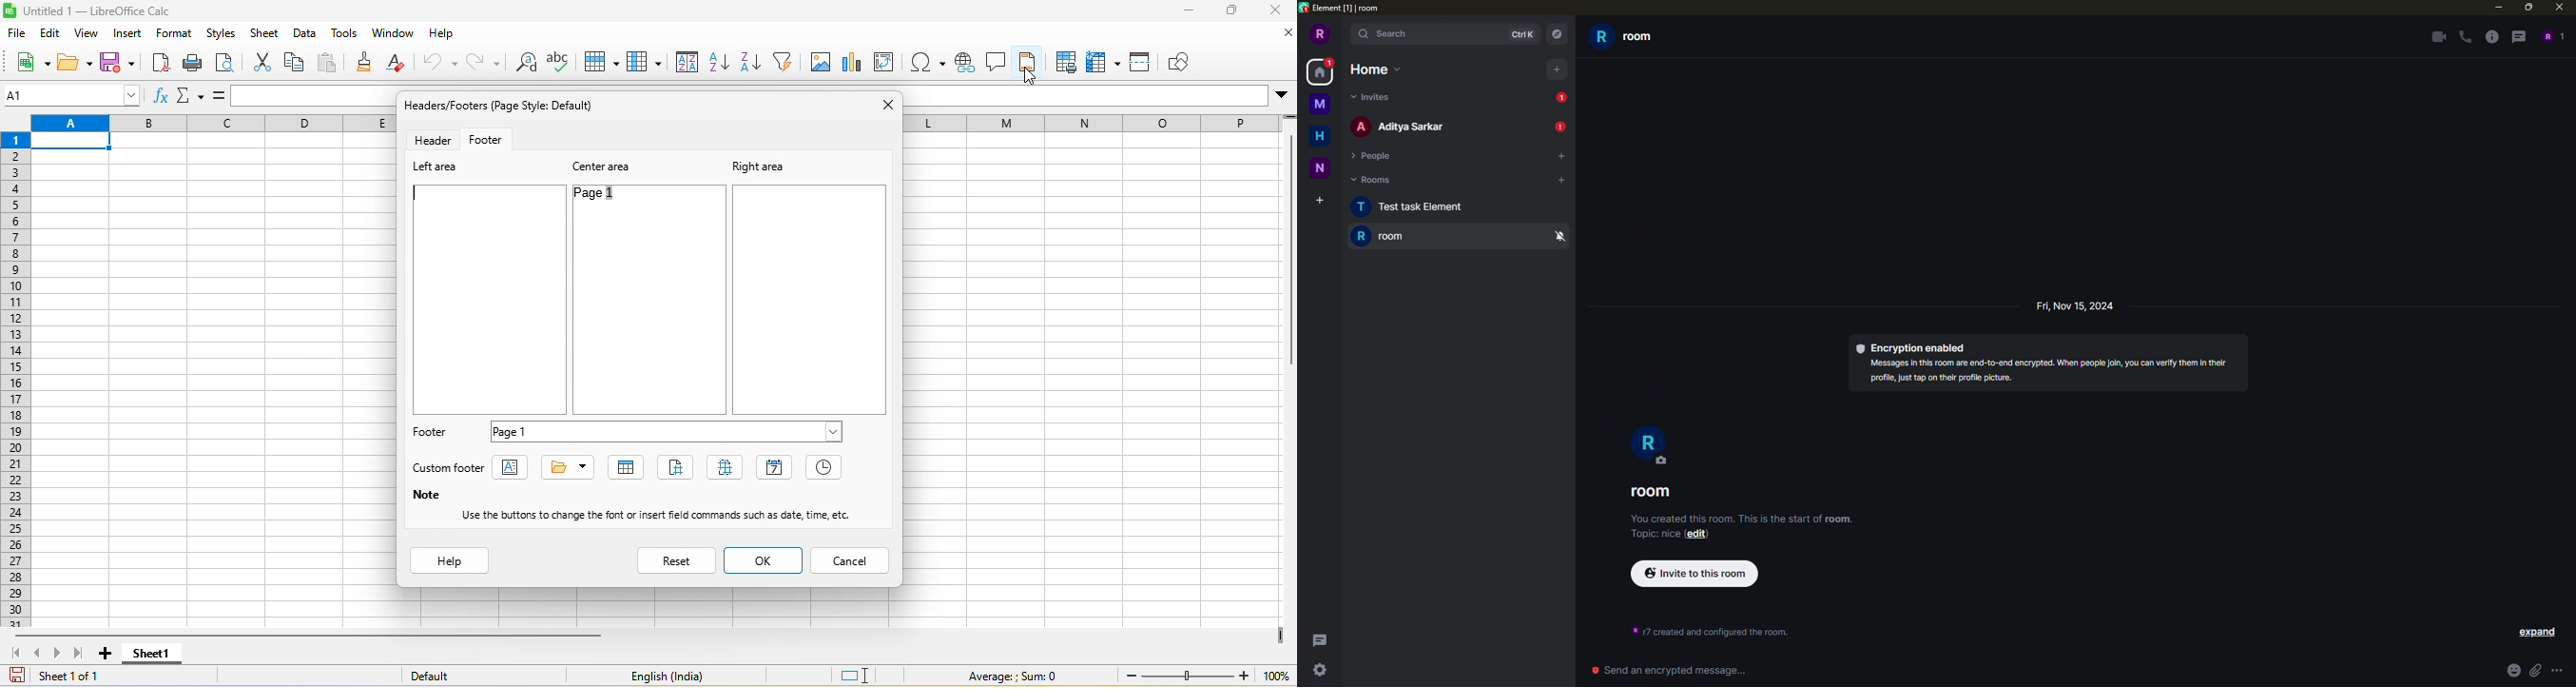  What do you see at coordinates (220, 94) in the screenshot?
I see `formula` at bounding box center [220, 94].